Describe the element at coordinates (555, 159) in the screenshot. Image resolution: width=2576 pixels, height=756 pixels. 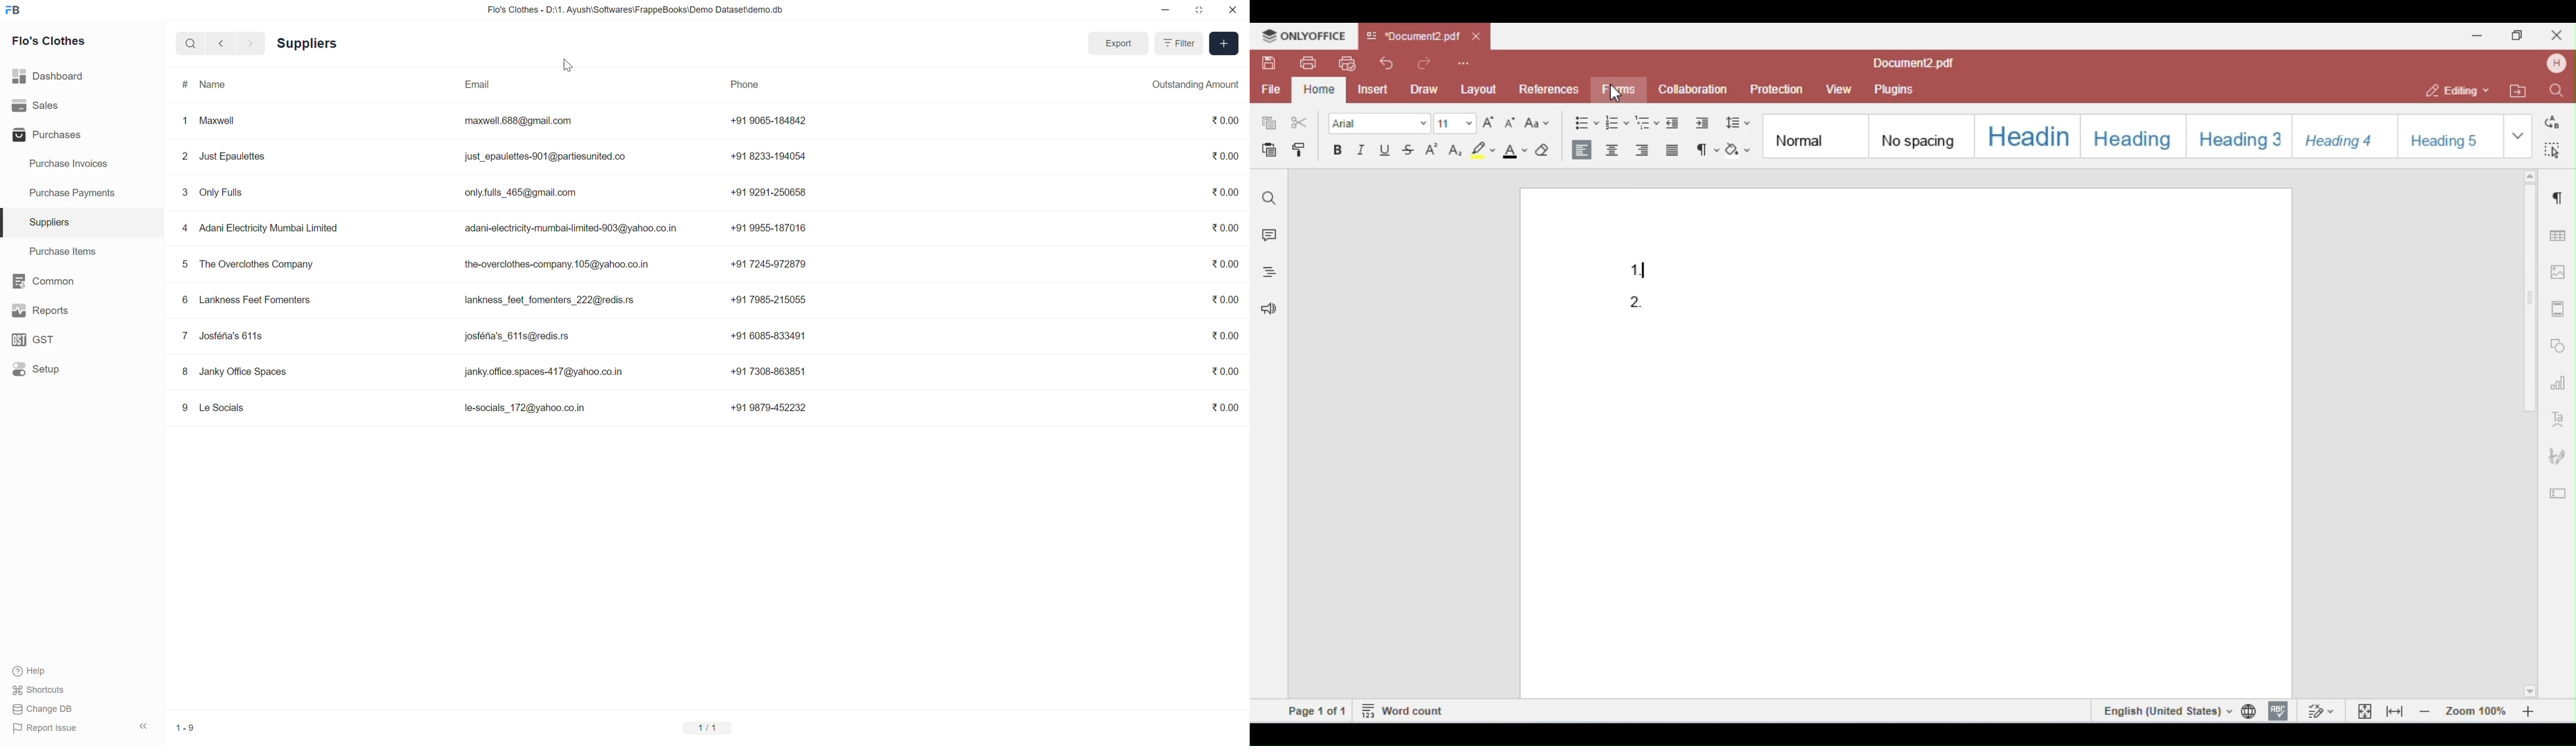
I see `just_epaulettes-901@partiesunited.co` at that location.